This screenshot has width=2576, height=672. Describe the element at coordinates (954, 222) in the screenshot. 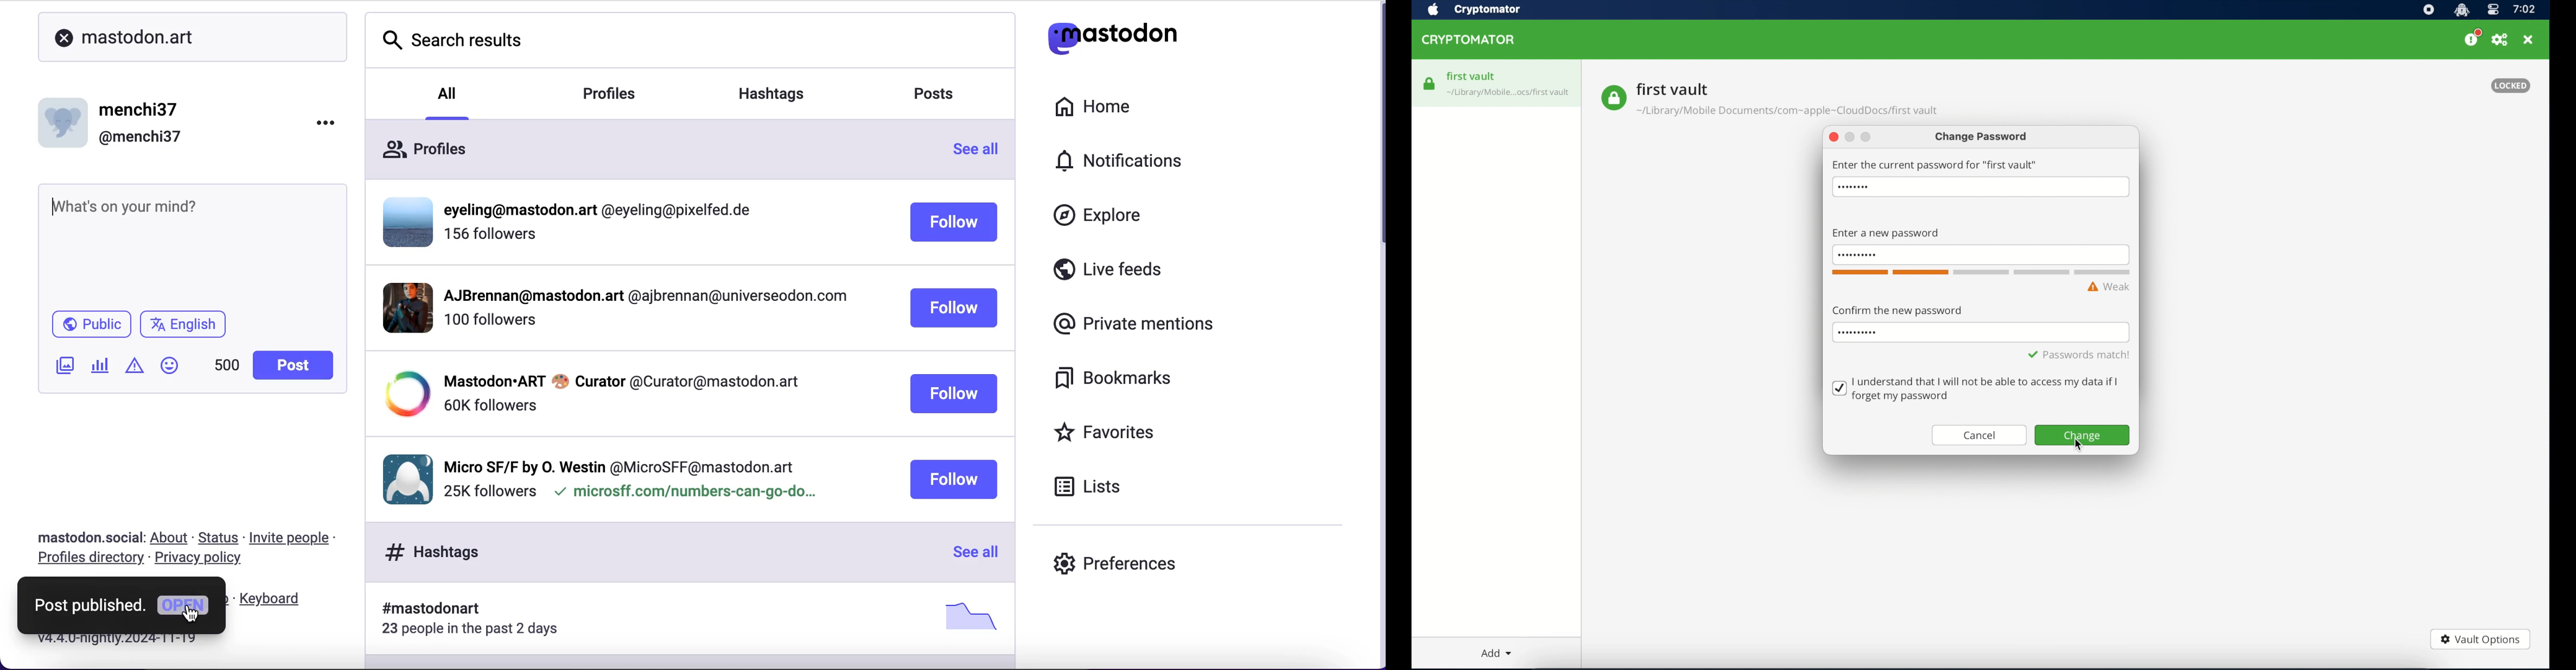

I see `follow` at that location.